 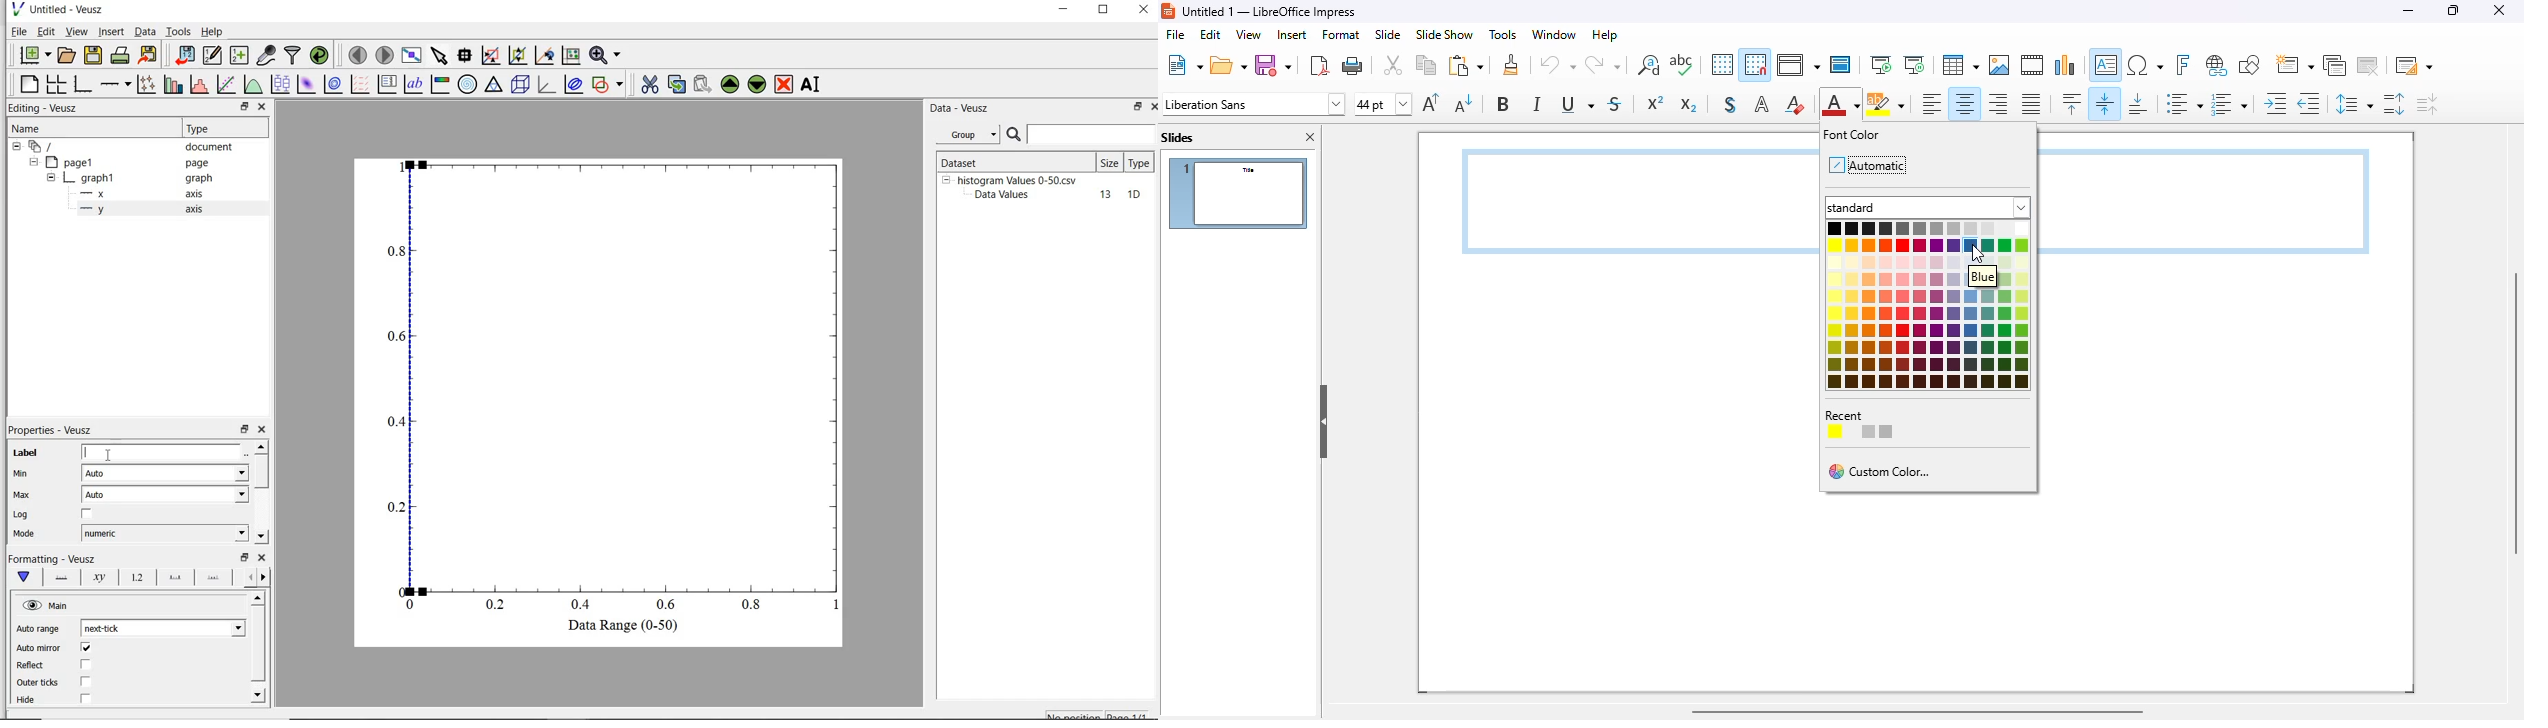 I want to click on automatic, so click(x=1866, y=164).